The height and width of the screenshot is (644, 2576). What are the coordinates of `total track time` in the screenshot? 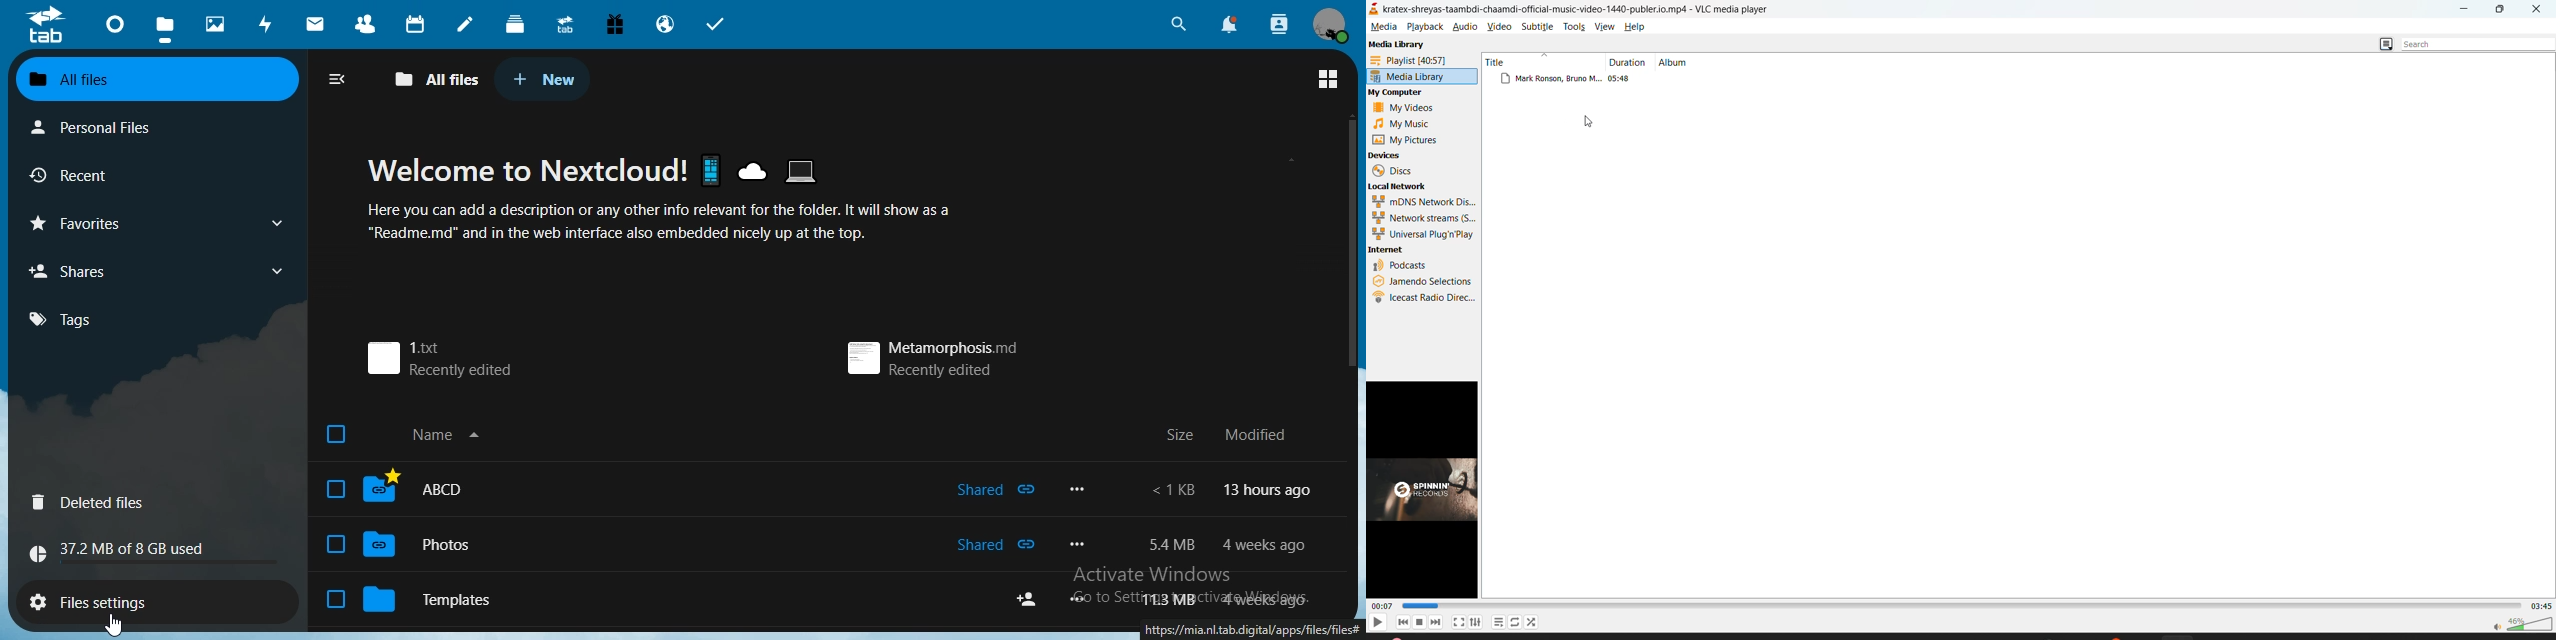 It's located at (2543, 607).